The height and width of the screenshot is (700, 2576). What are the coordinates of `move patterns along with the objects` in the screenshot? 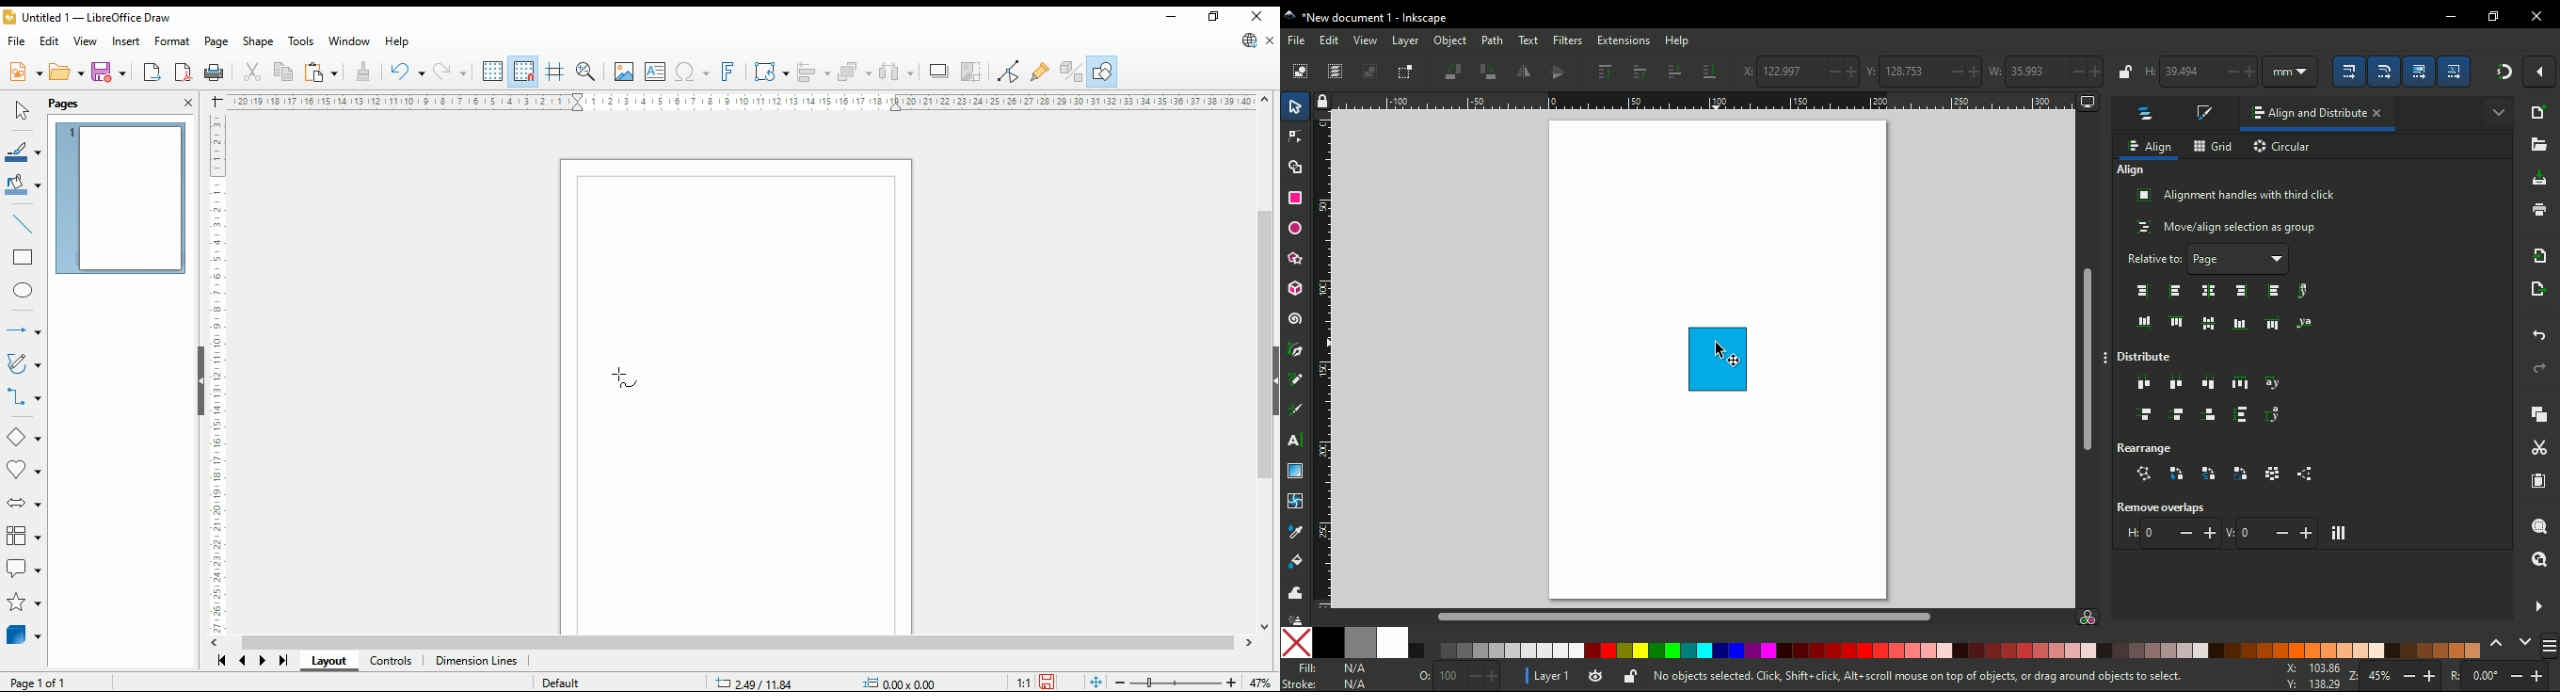 It's located at (2457, 72).